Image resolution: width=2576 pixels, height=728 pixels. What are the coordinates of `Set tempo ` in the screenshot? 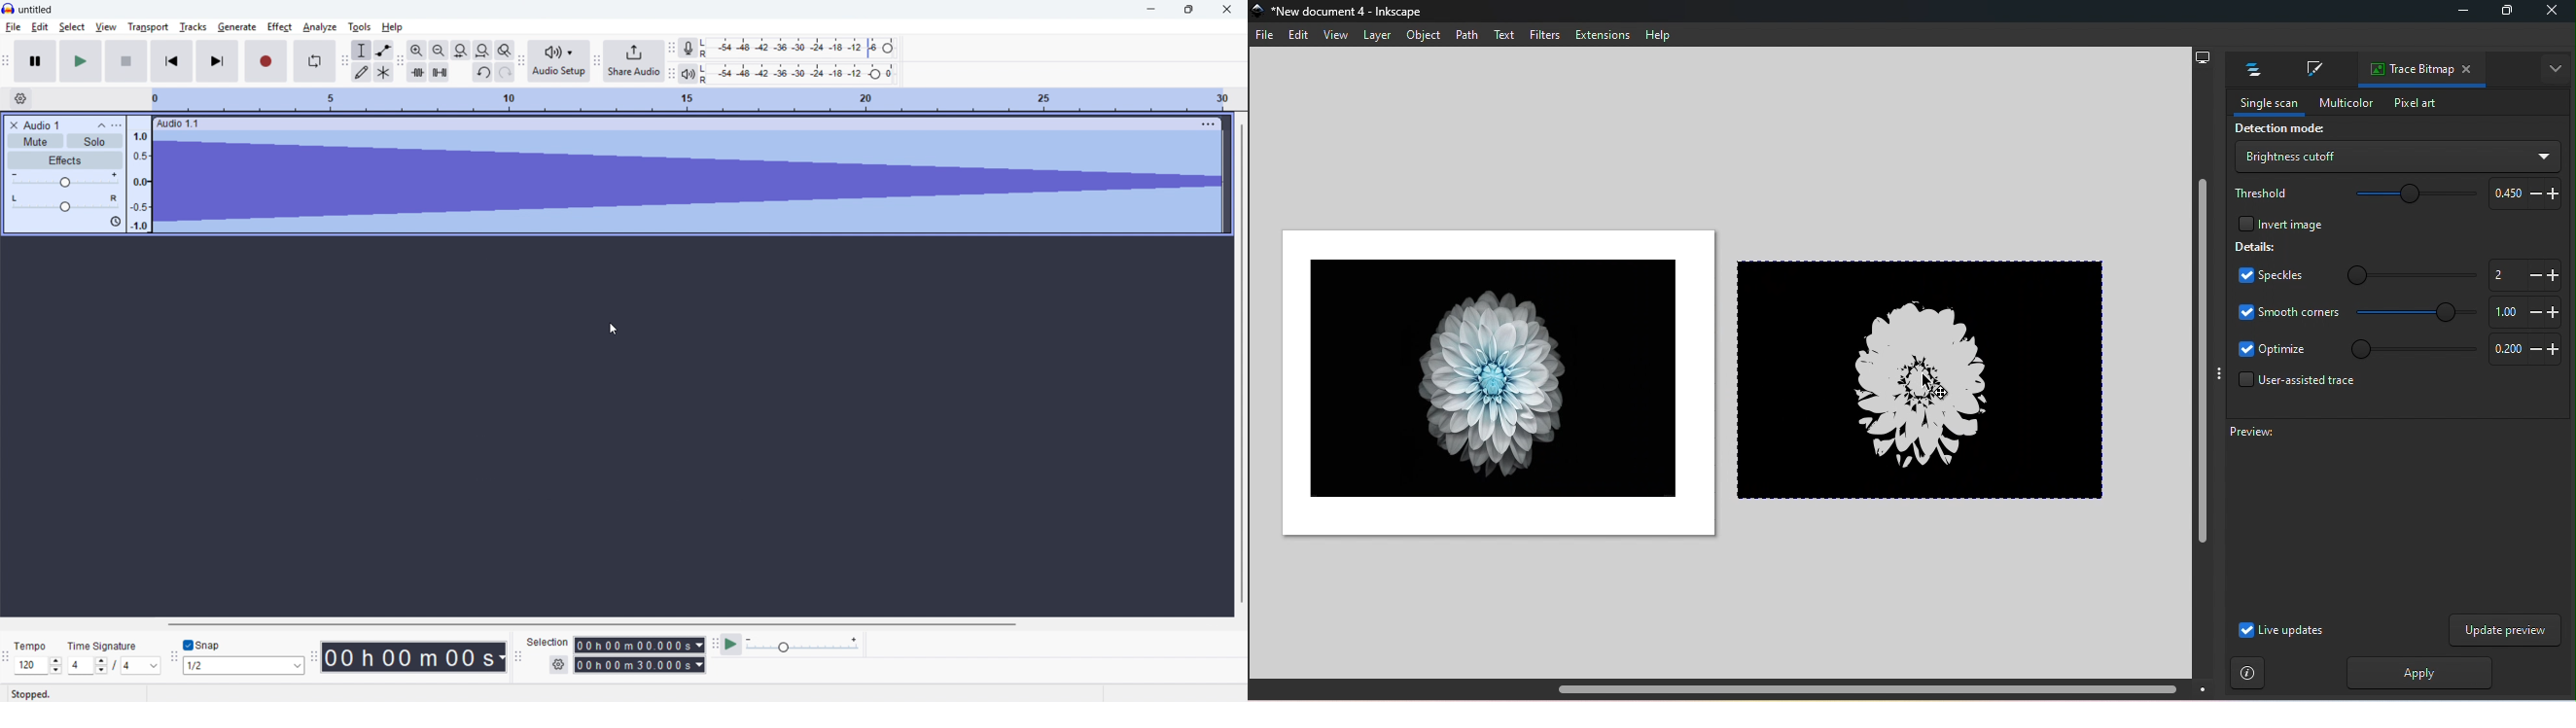 It's located at (38, 666).